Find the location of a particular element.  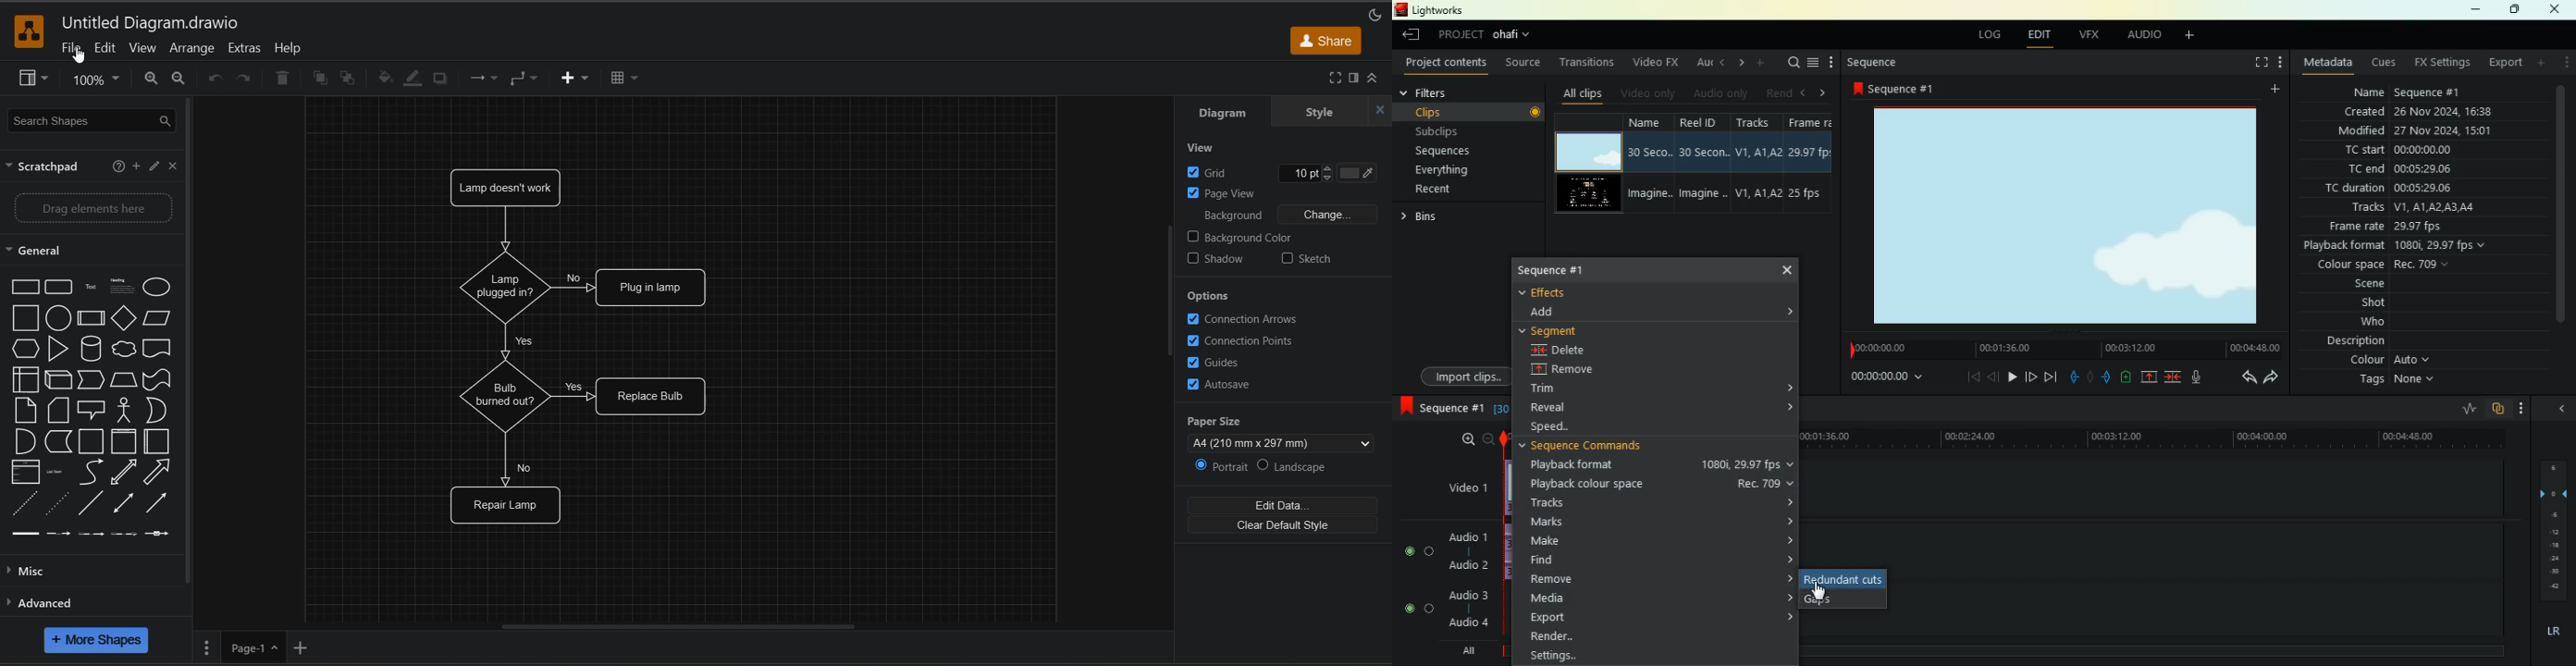

zoom is located at coordinates (100, 79).